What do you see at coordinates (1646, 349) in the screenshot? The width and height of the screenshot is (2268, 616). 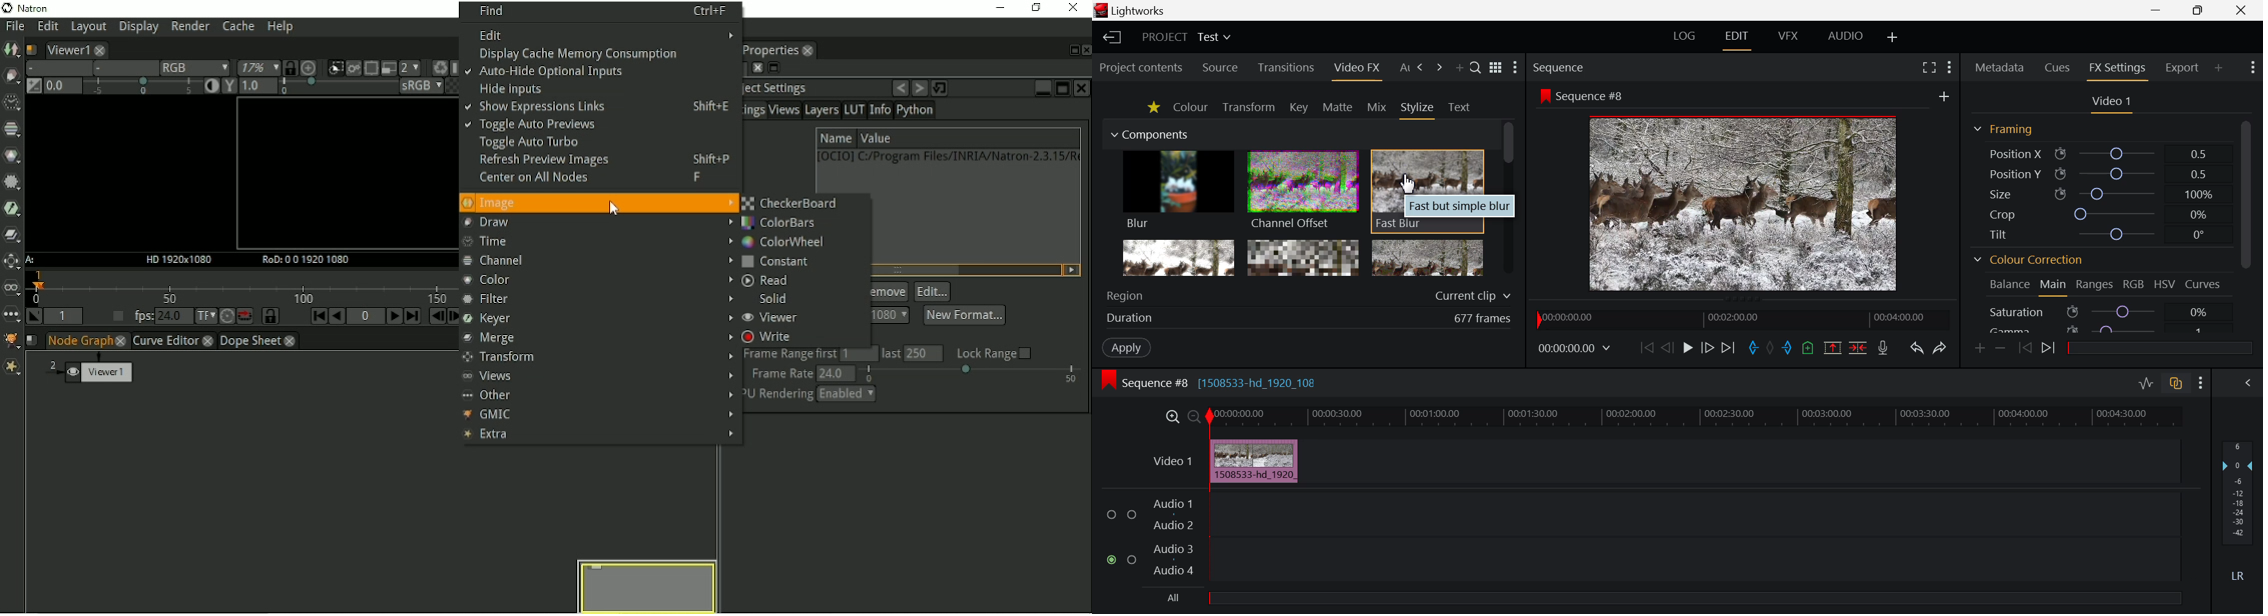 I see `To the Start` at bounding box center [1646, 349].